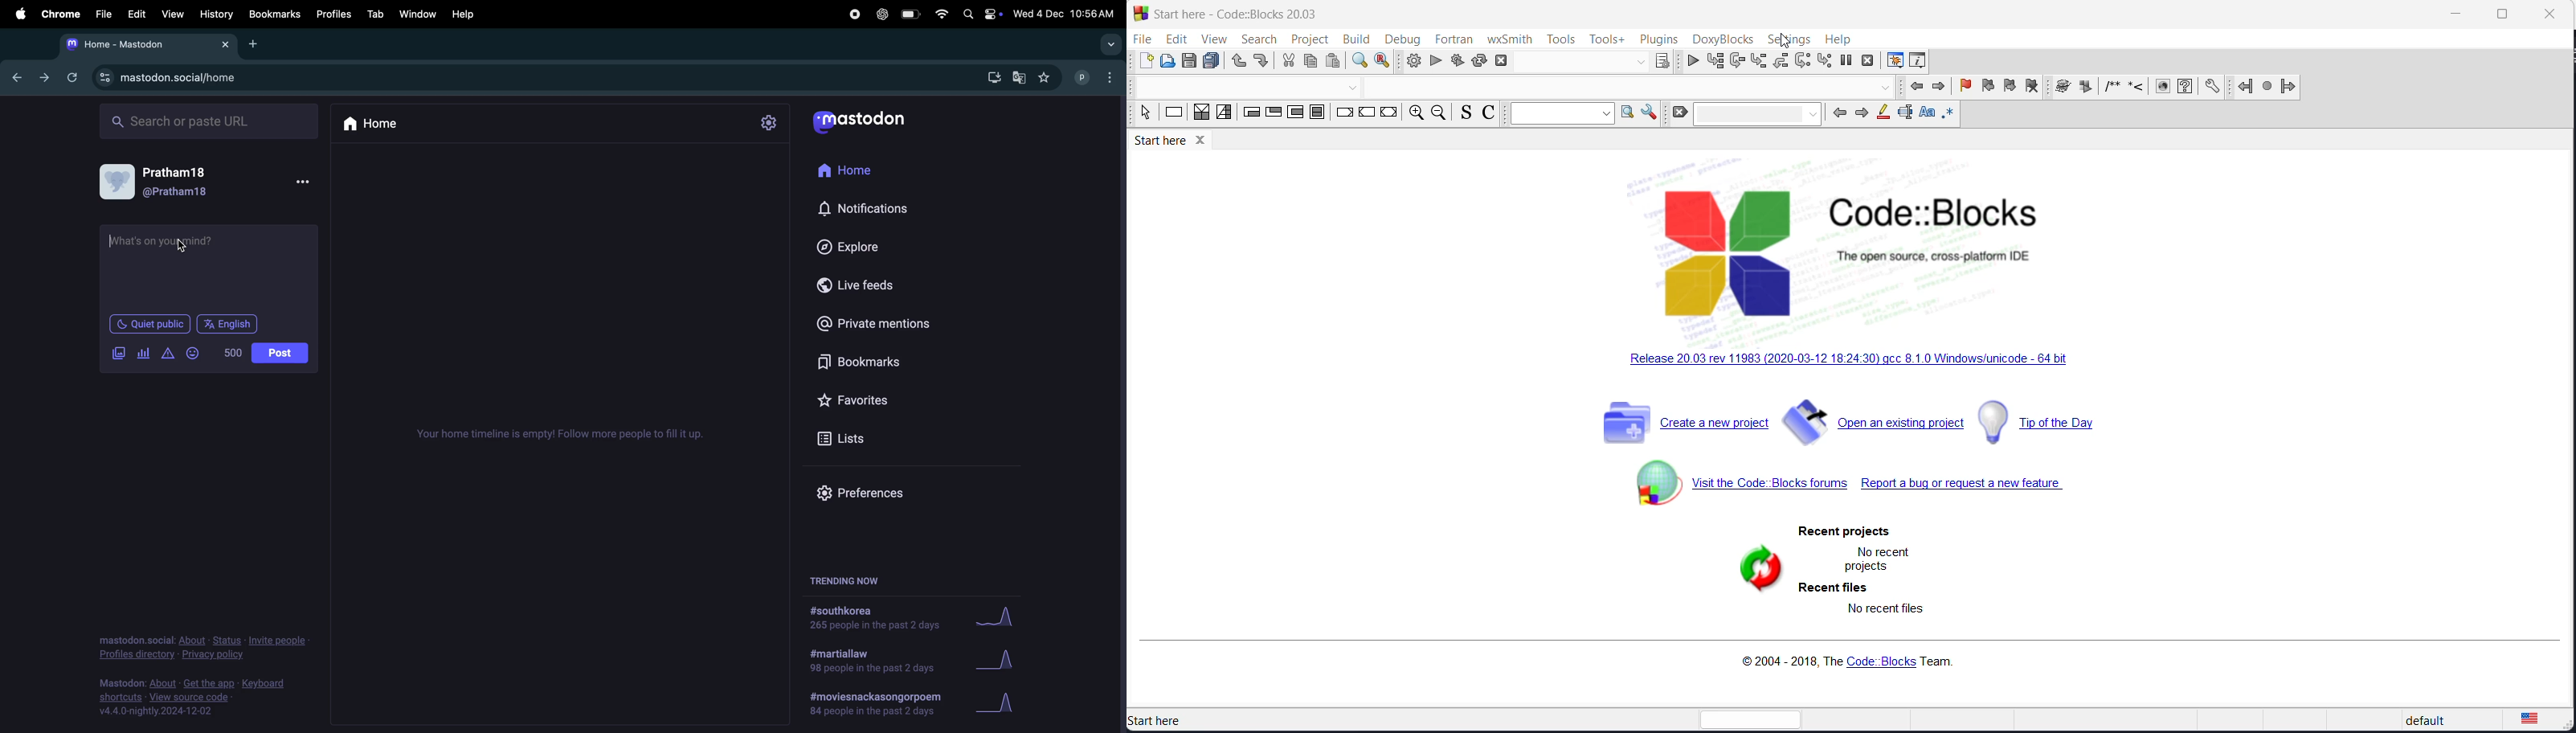 The image size is (2576, 756). I want to click on start here tab, so click(1181, 143).